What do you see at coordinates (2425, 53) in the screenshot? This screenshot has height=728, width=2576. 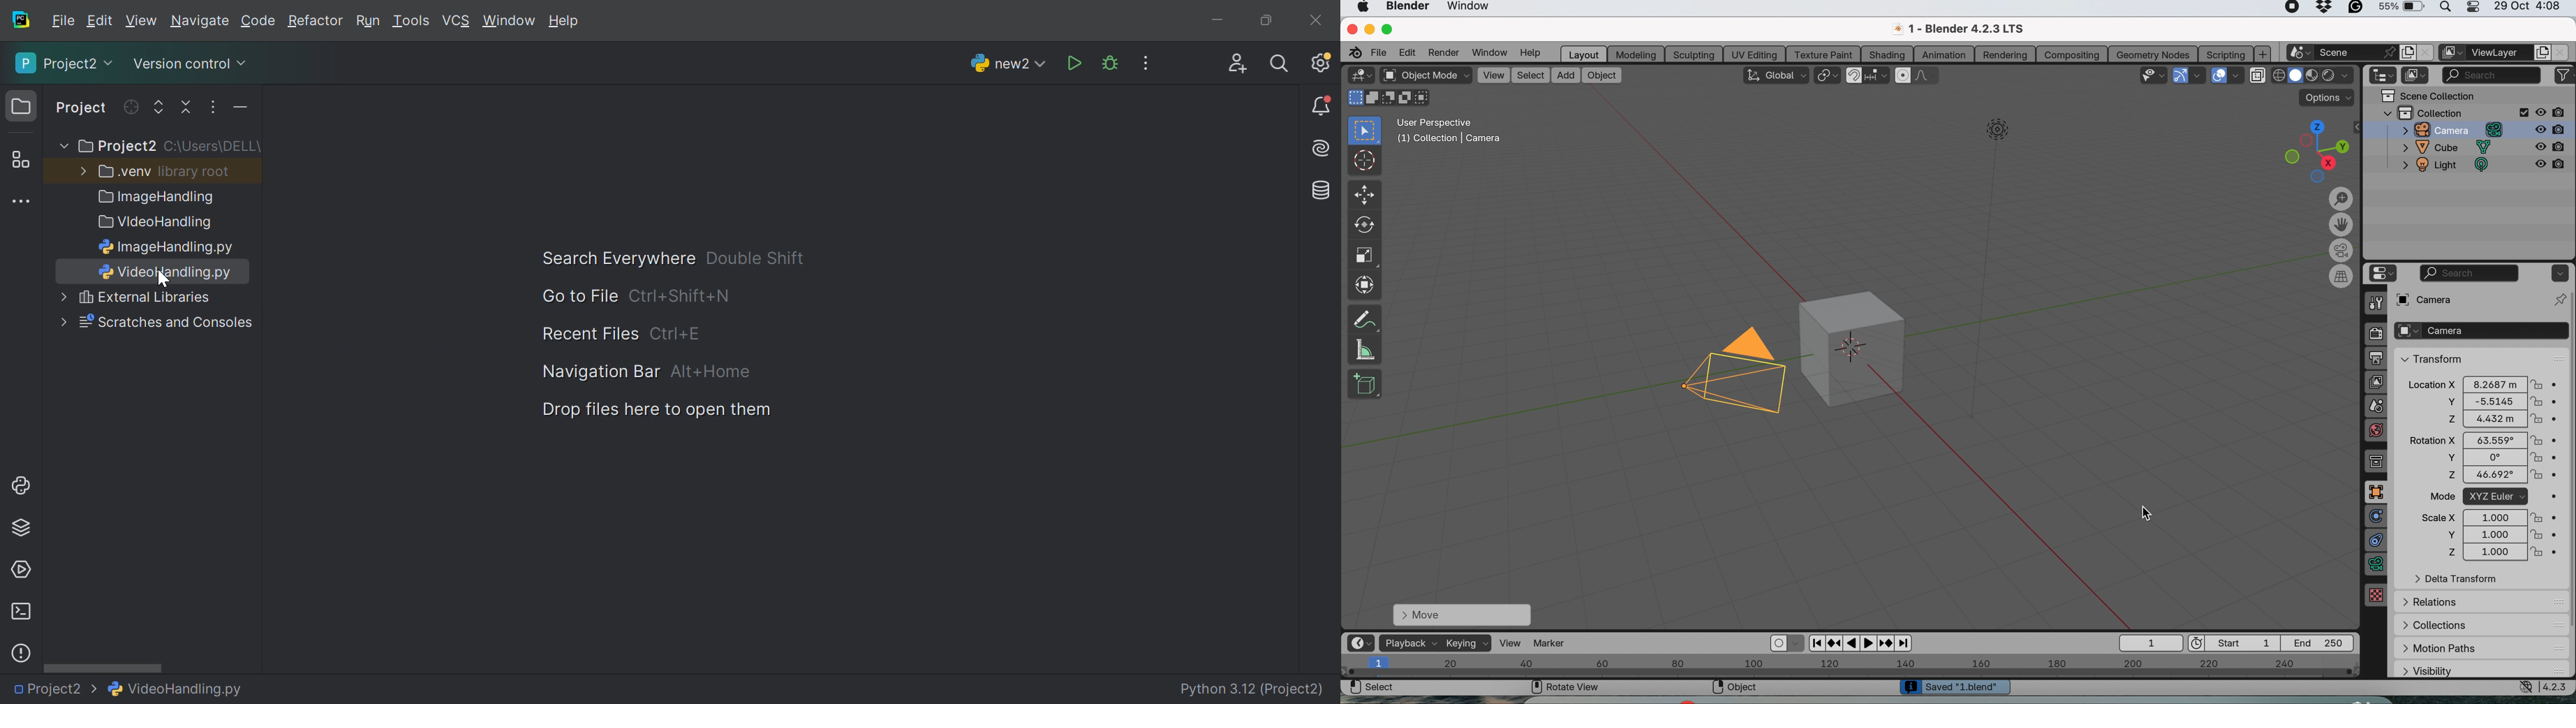 I see `close` at bounding box center [2425, 53].